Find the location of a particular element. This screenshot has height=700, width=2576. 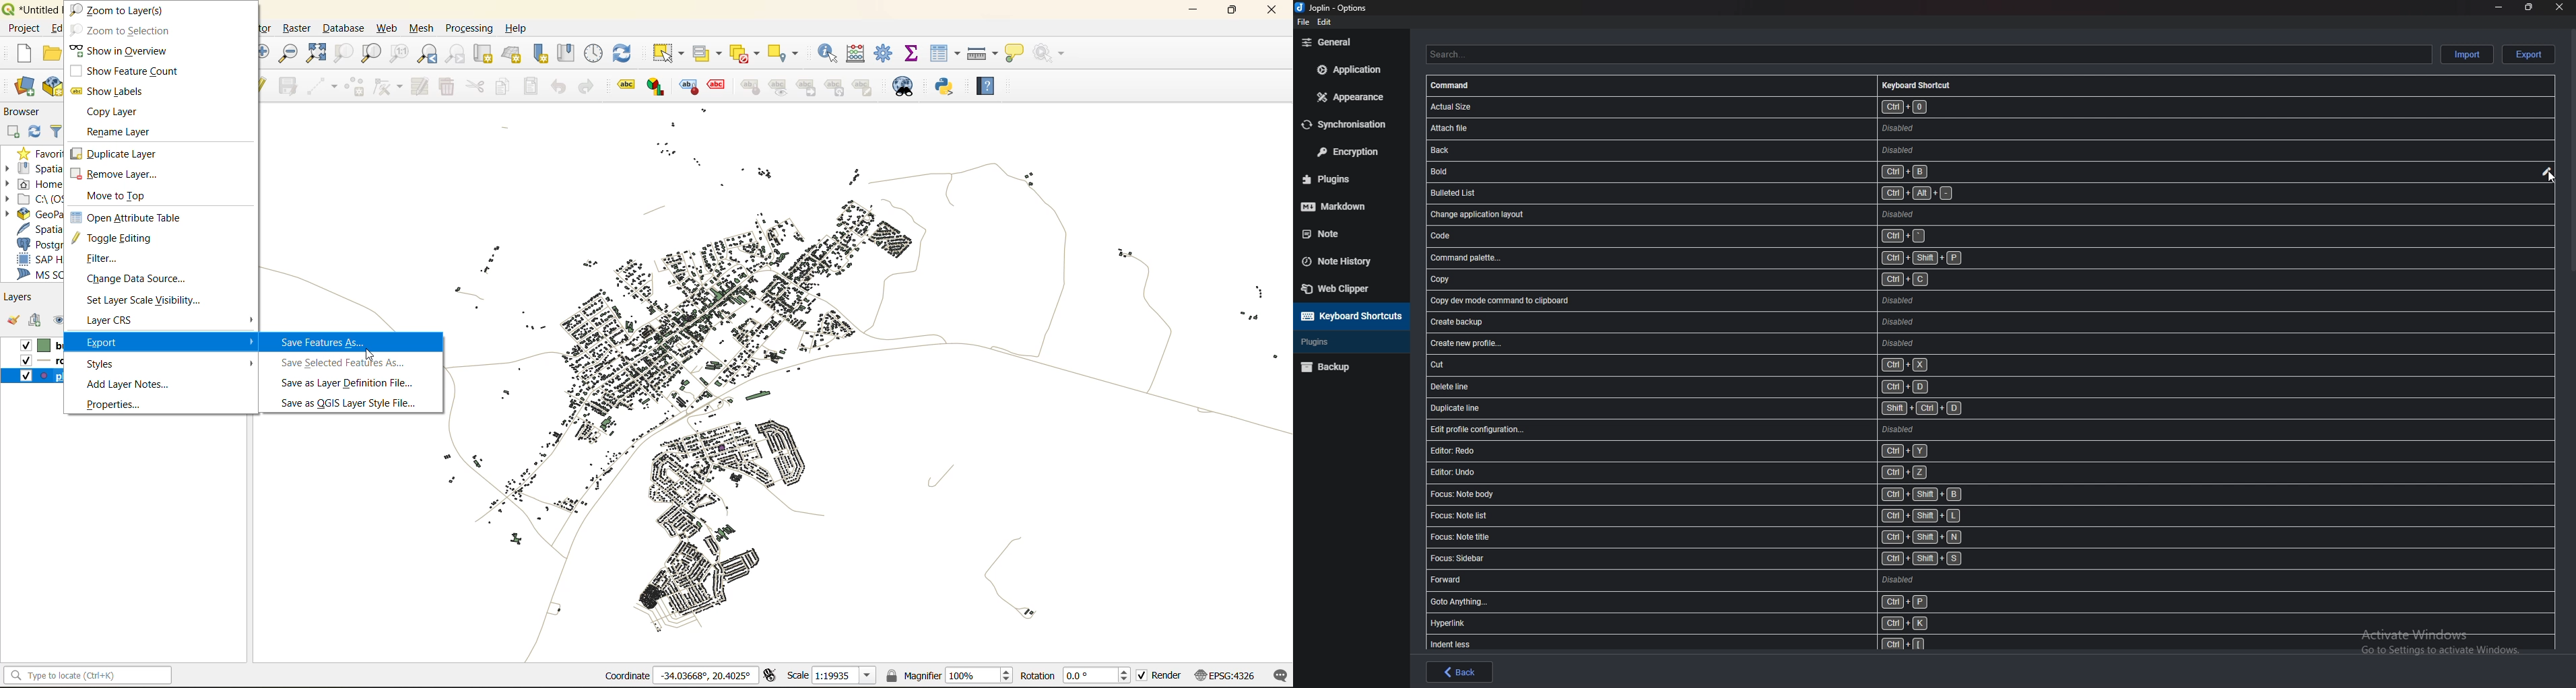

back is located at coordinates (1459, 671).